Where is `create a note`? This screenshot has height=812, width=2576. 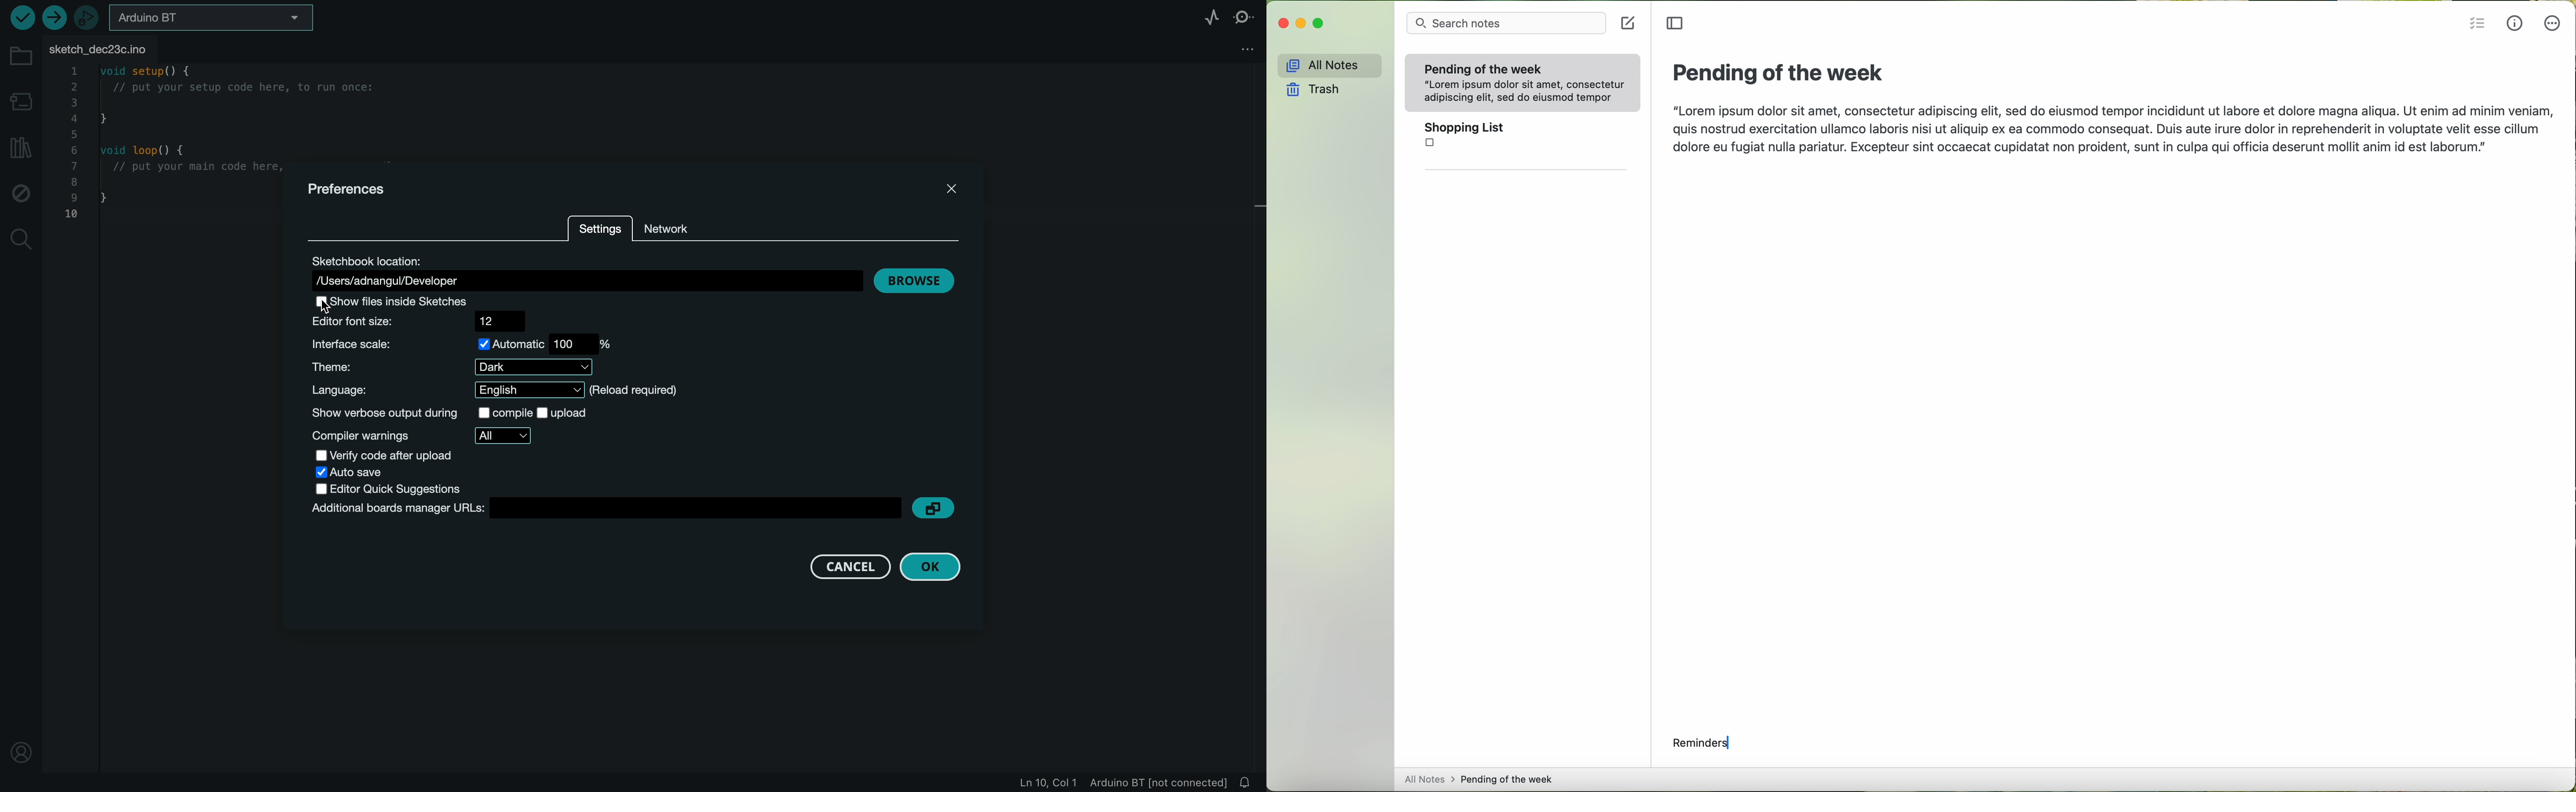
create a note is located at coordinates (1631, 24).